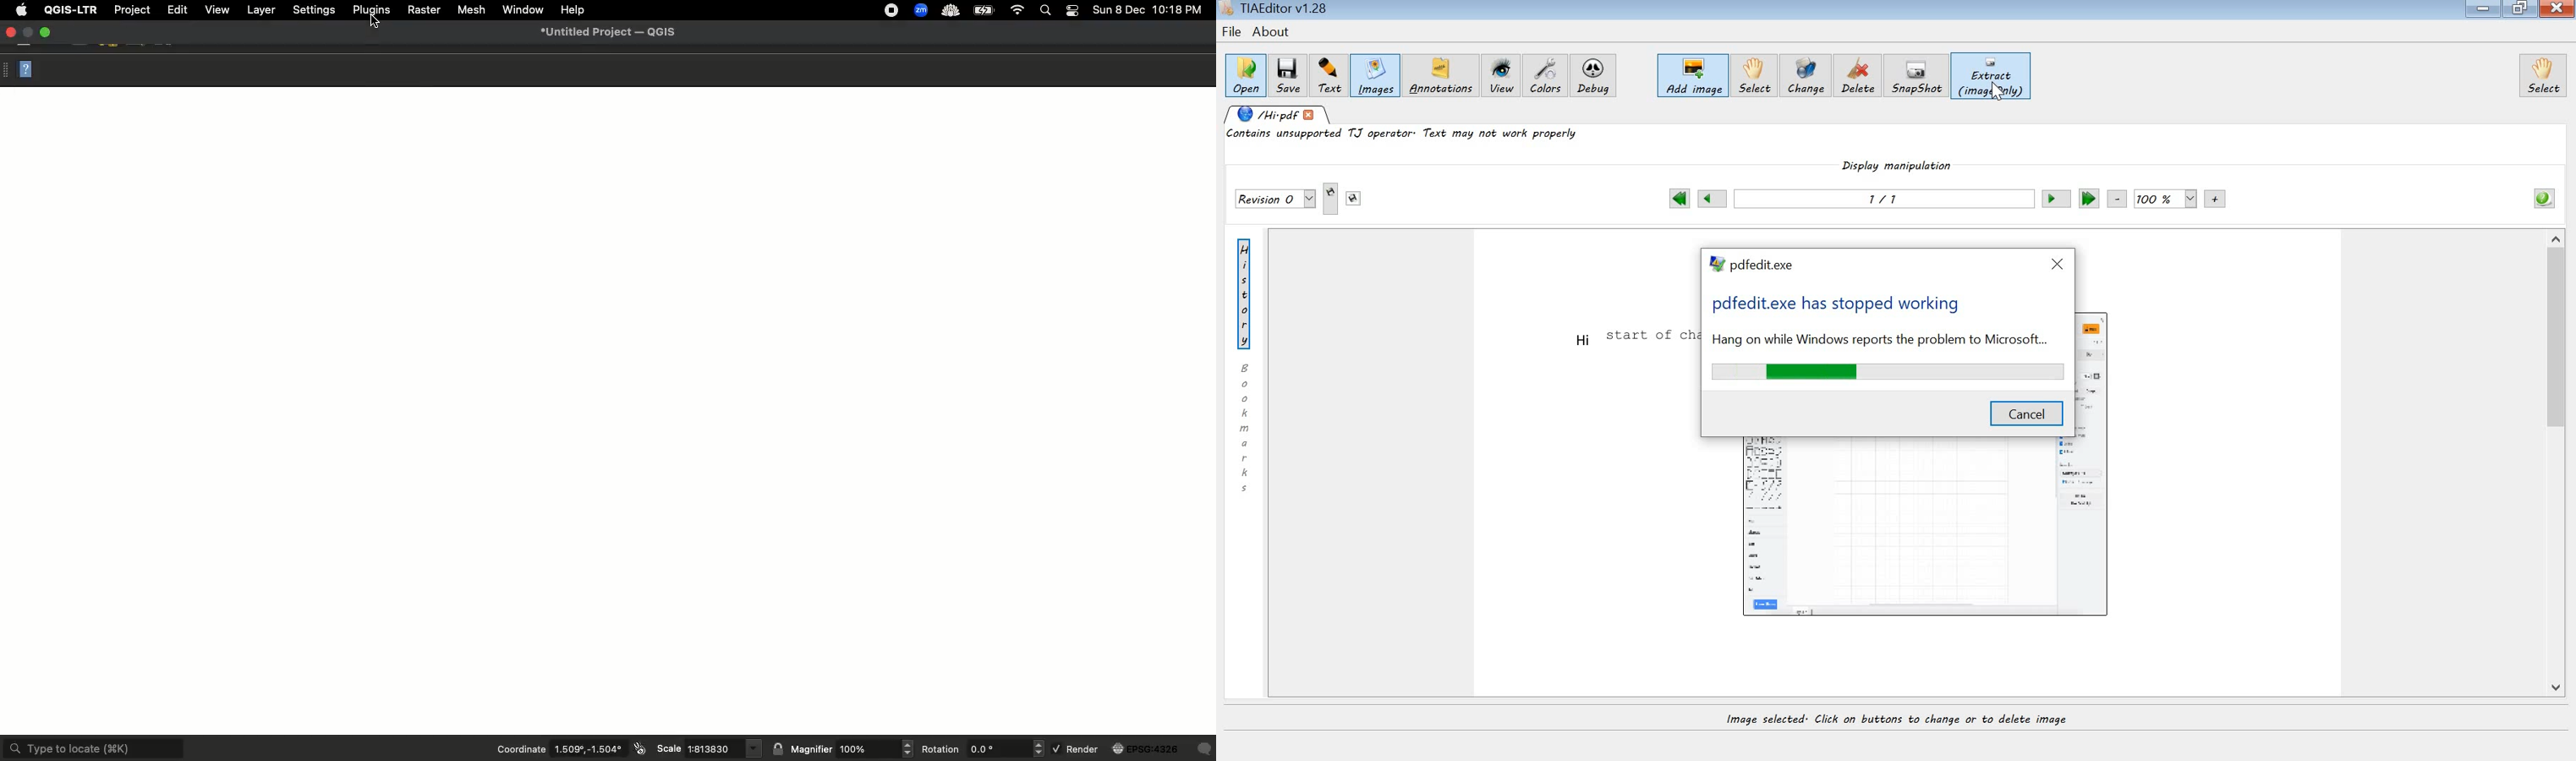 This screenshot has height=784, width=2576. What do you see at coordinates (1502, 77) in the screenshot?
I see `view` at bounding box center [1502, 77].